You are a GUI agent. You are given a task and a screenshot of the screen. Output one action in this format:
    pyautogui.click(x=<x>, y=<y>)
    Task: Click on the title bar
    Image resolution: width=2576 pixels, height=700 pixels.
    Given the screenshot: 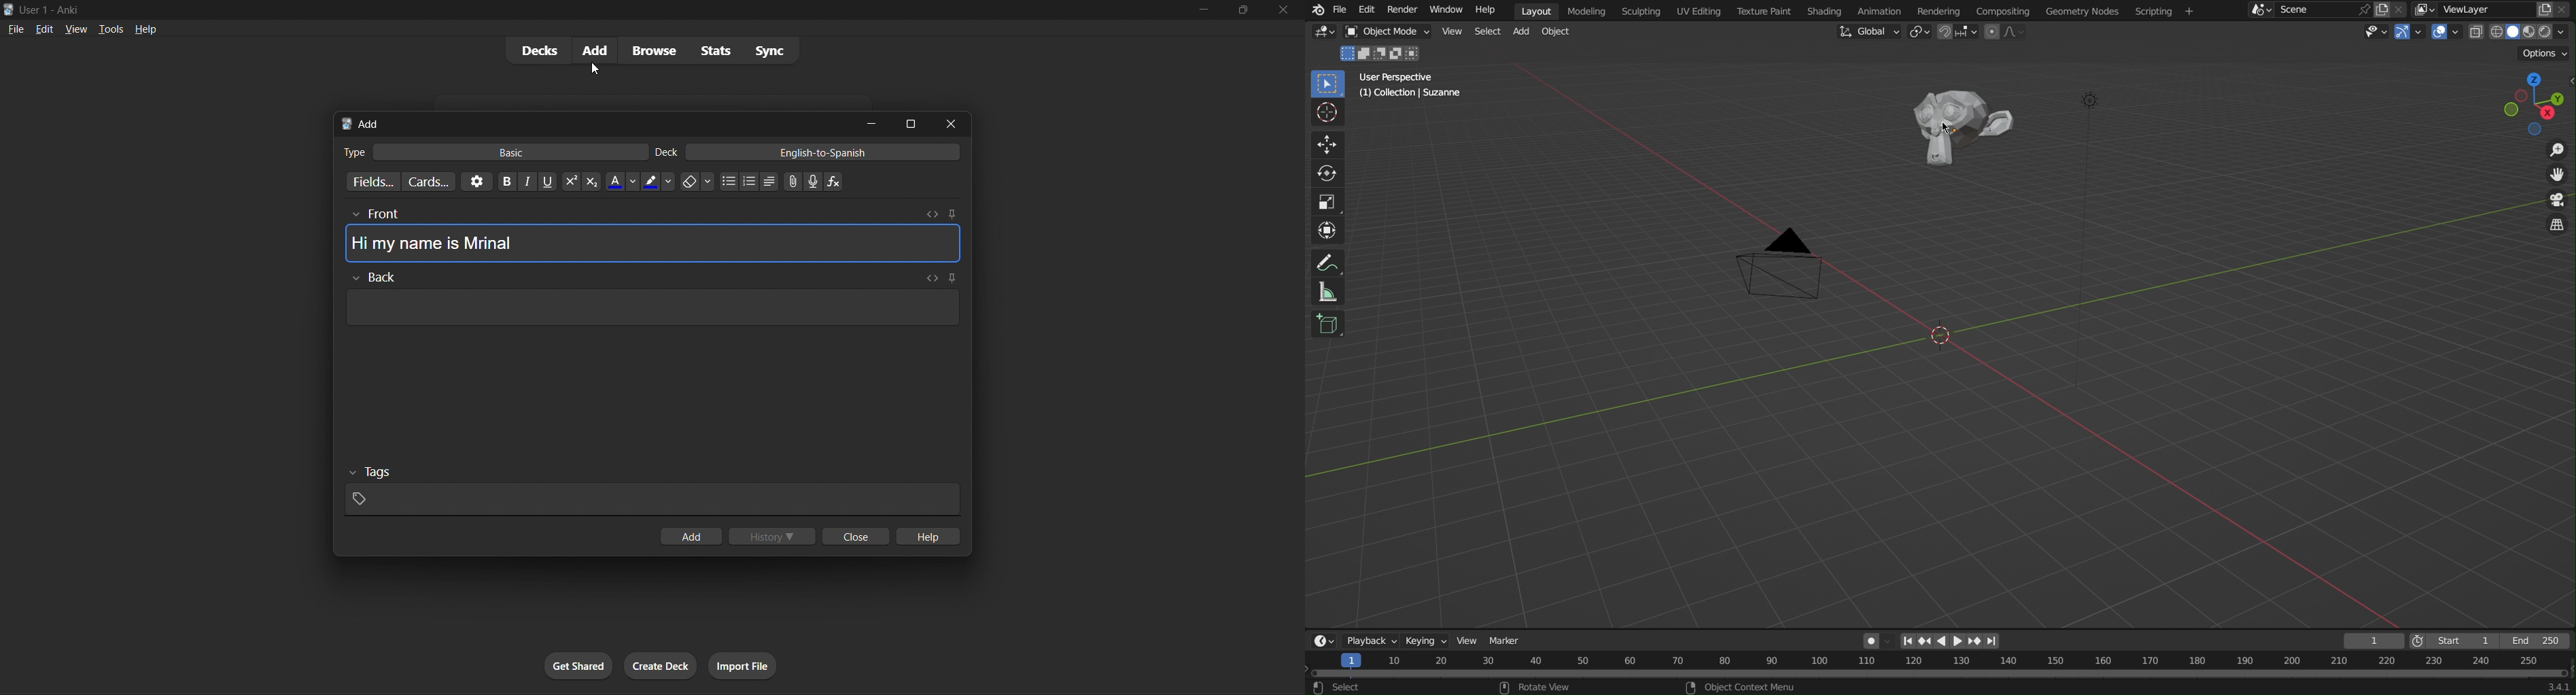 What is the action you would take?
    pyautogui.click(x=572, y=8)
    